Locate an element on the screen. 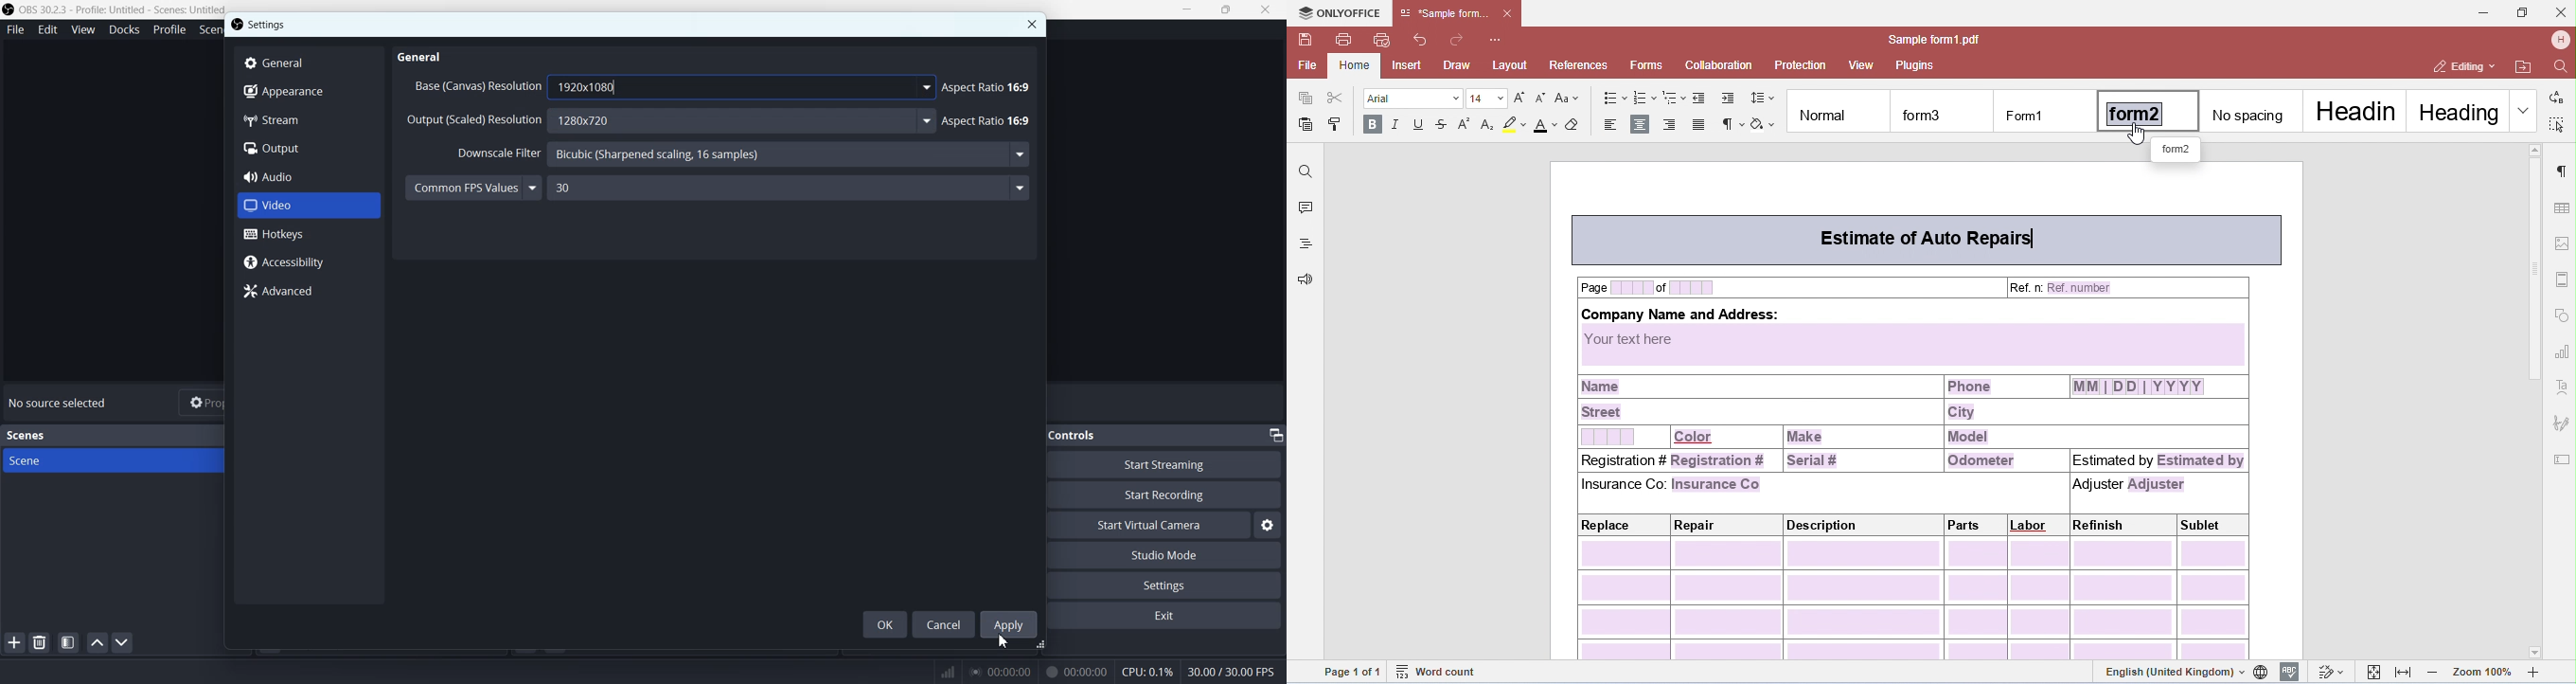  Text is located at coordinates (1082, 435).